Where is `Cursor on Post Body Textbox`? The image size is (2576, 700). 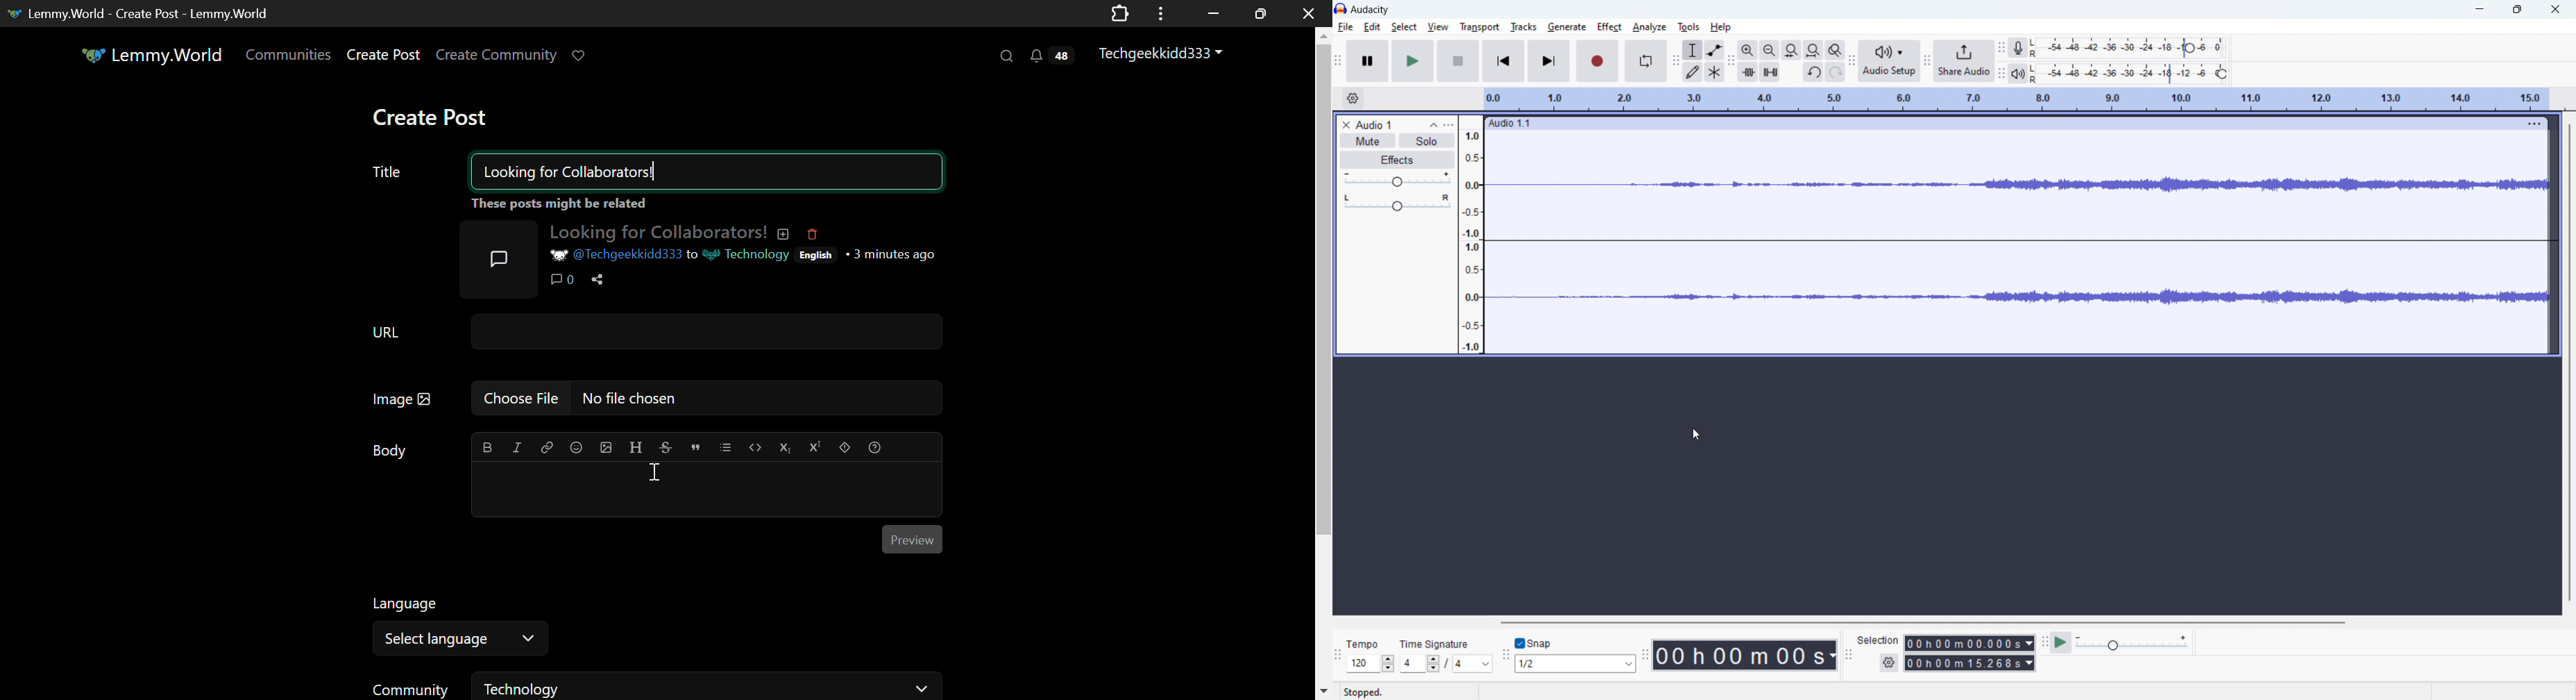 Cursor on Post Body Textbox is located at coordinates (657, 473).